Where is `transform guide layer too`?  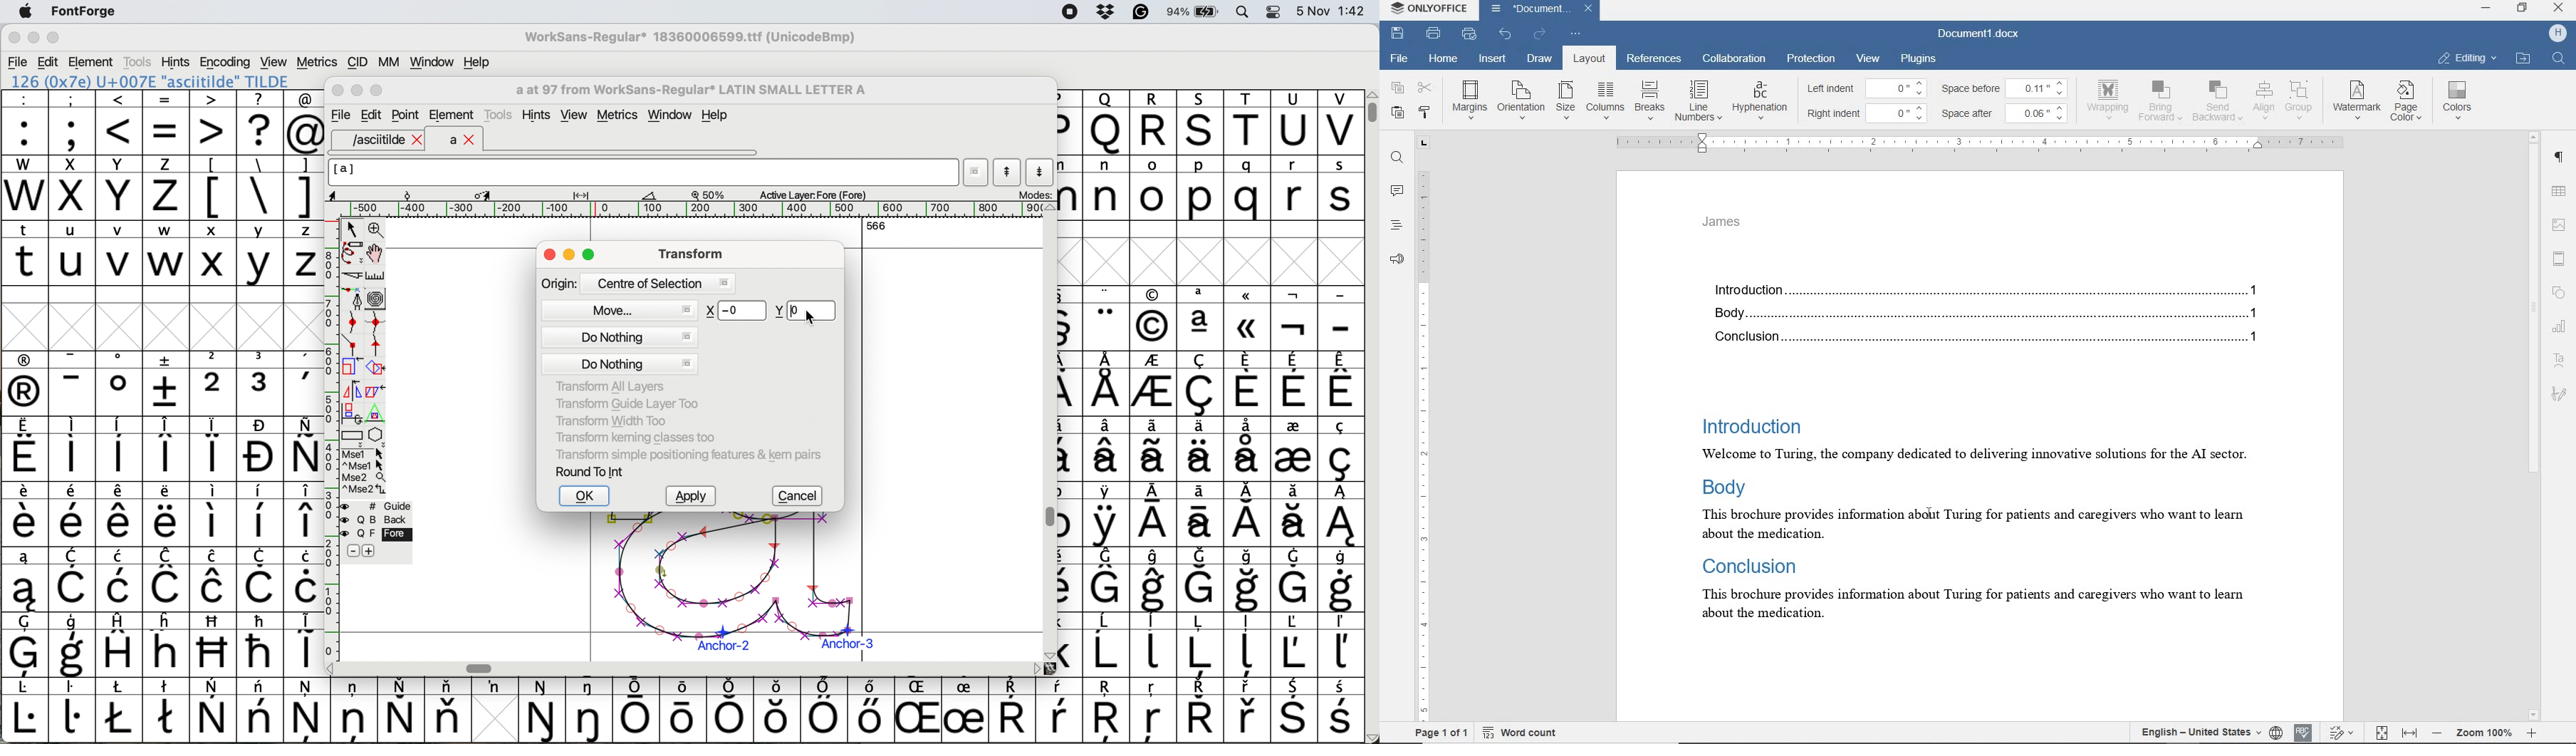
transform guide layer too is located at coordinates (623, 402).